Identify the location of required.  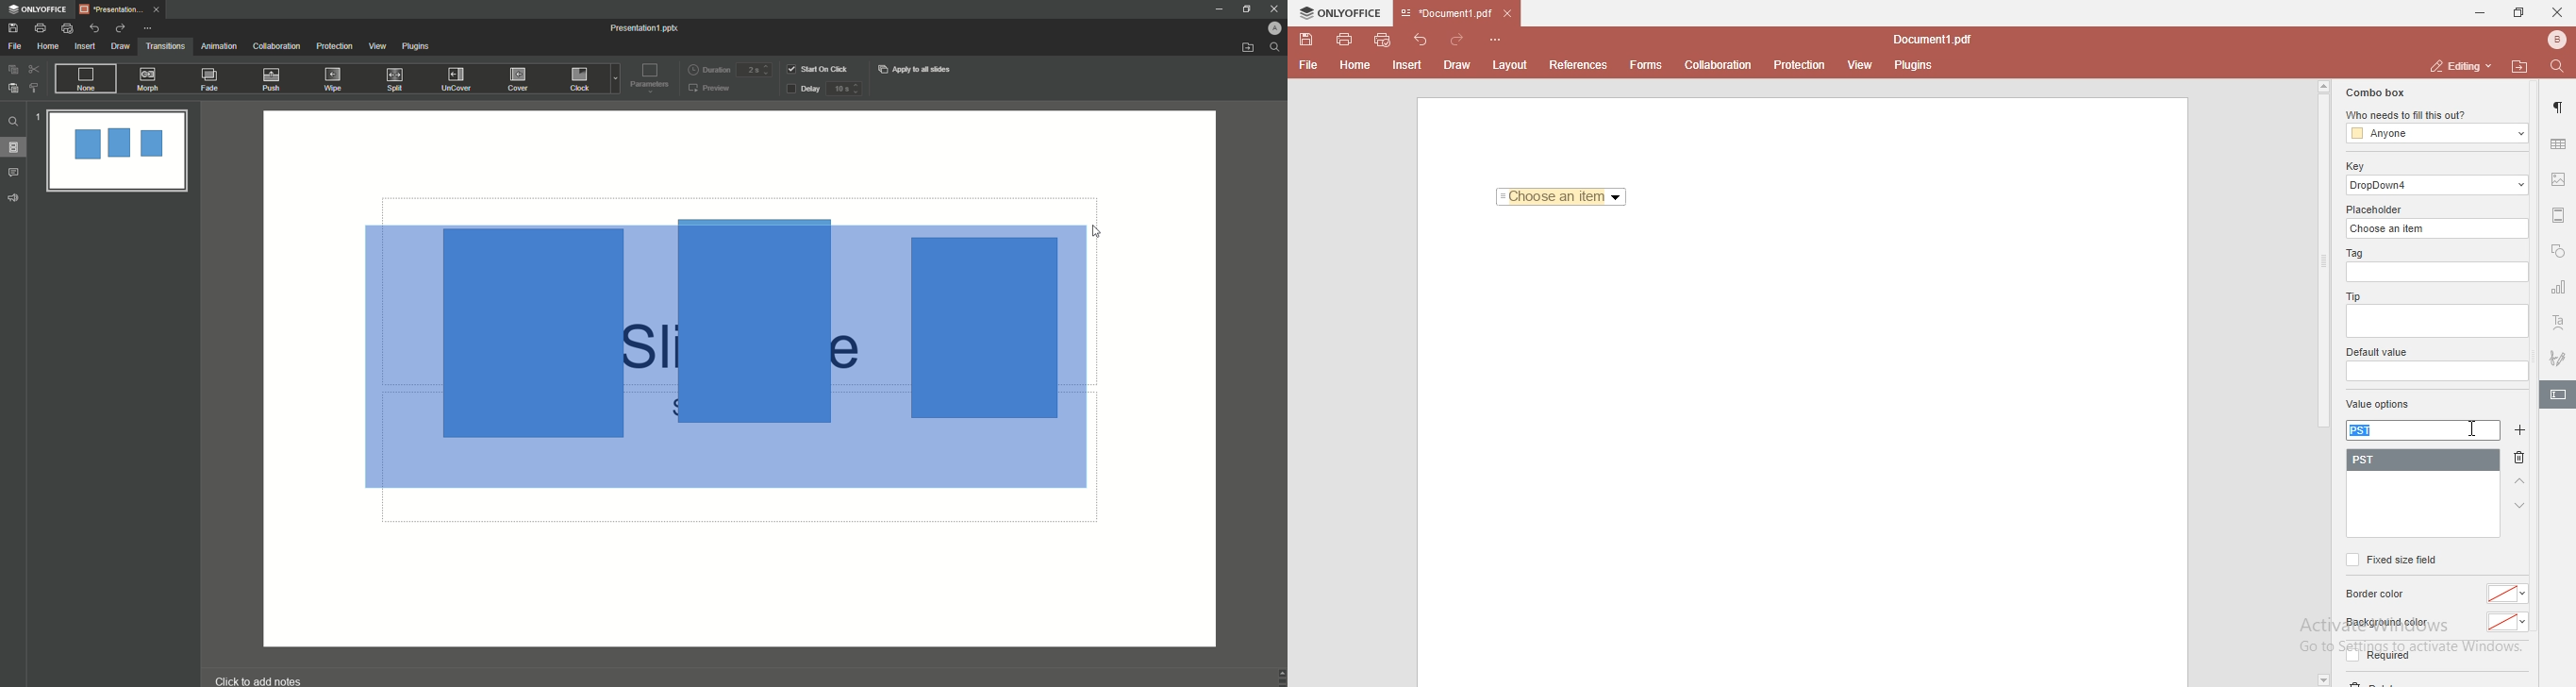
(2376, 659).